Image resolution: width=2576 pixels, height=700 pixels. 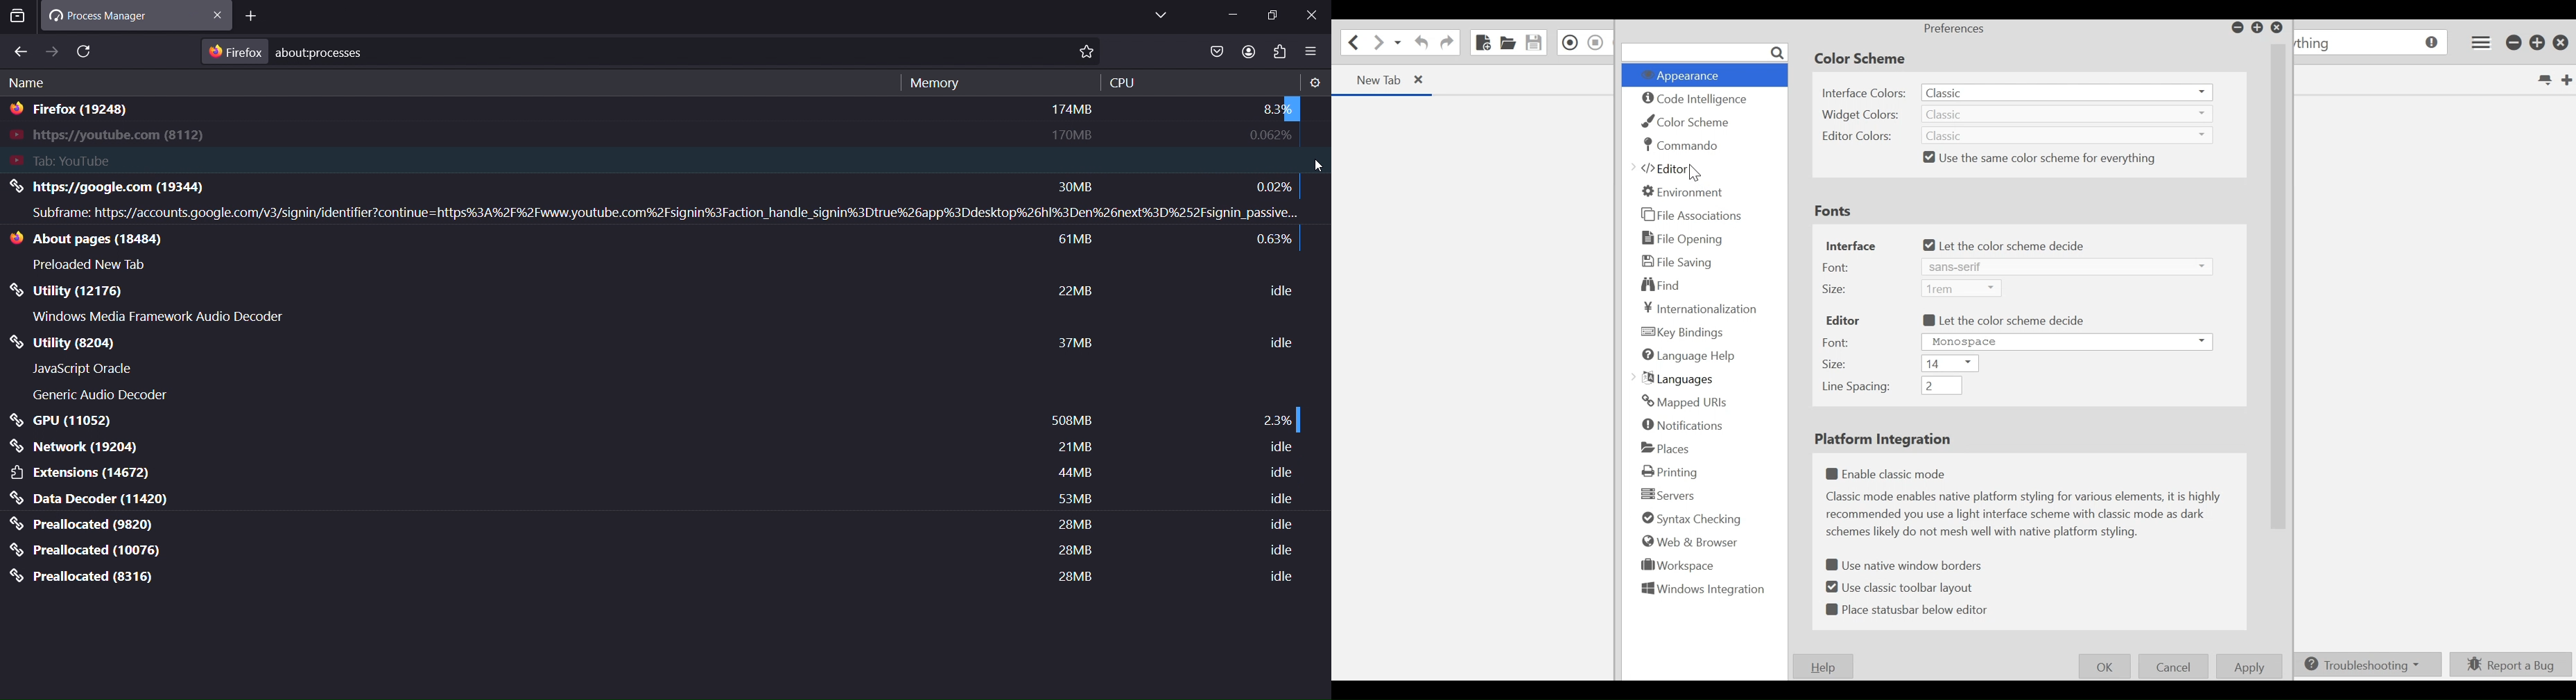 I want to click on close, so click(x=1312, y=17).